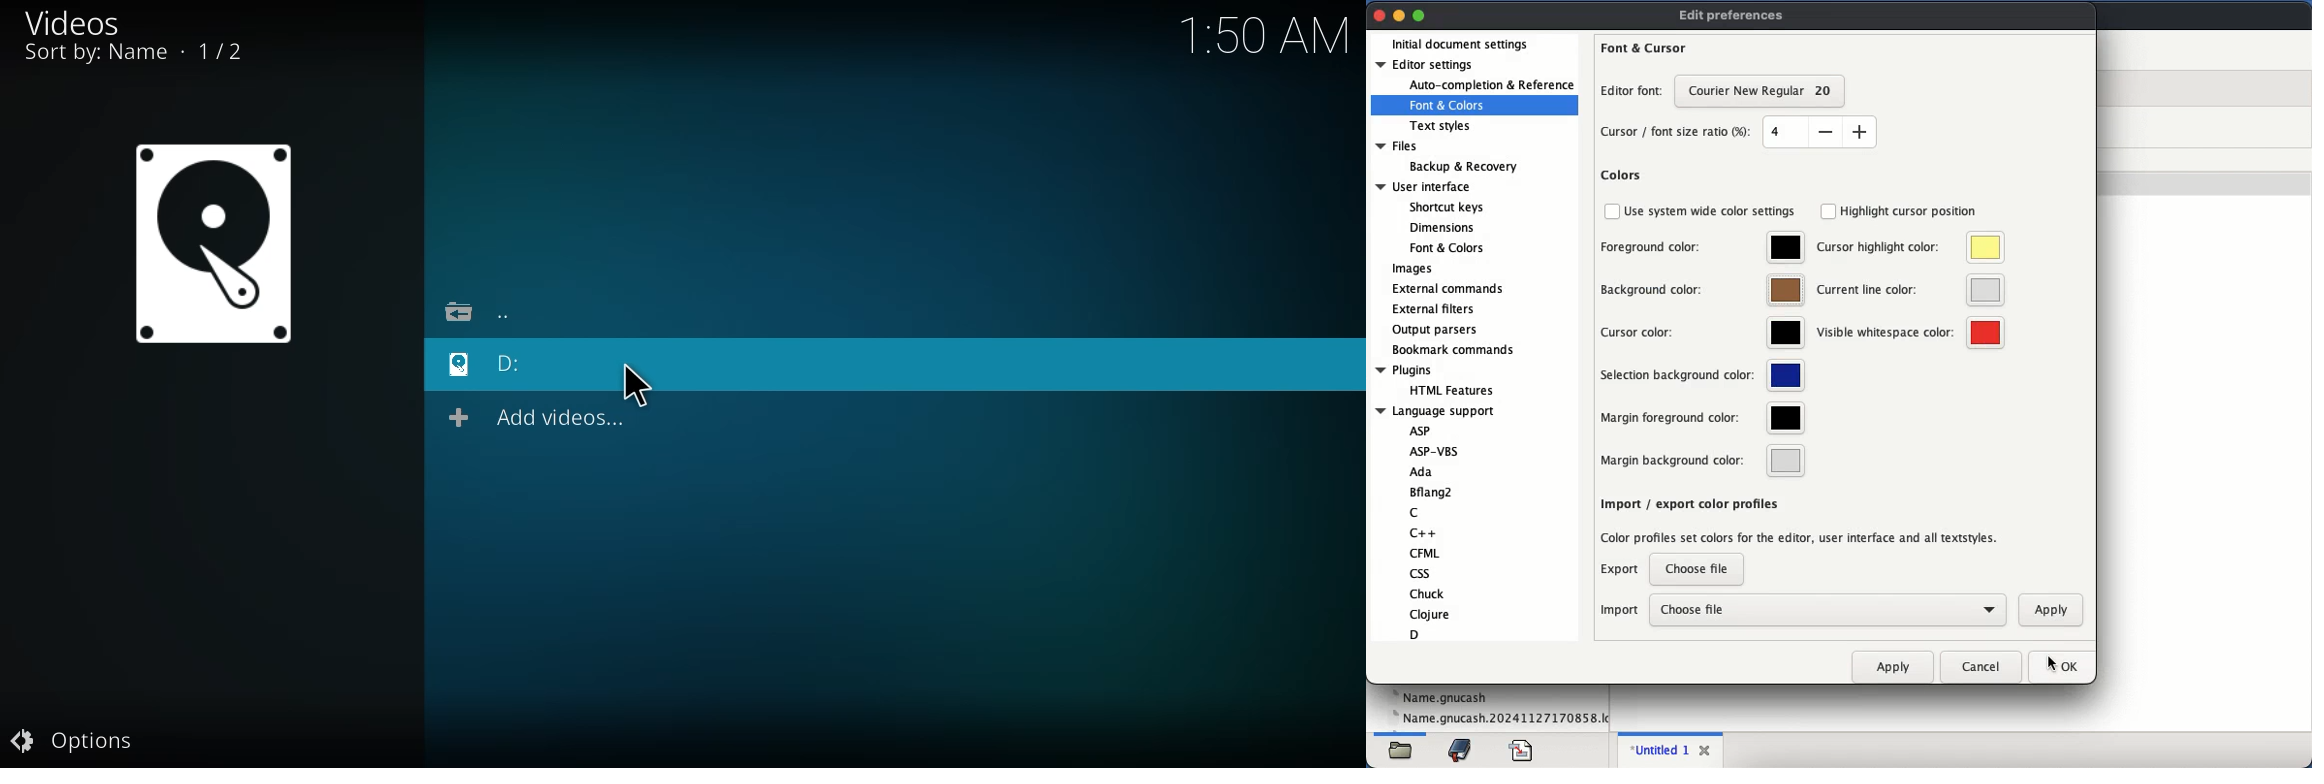 This screenshot has width=2324, height=784. What do you see at coordinates (1704, 751) in the screenshot?
I see `close` at bounding box center [1704, 751].